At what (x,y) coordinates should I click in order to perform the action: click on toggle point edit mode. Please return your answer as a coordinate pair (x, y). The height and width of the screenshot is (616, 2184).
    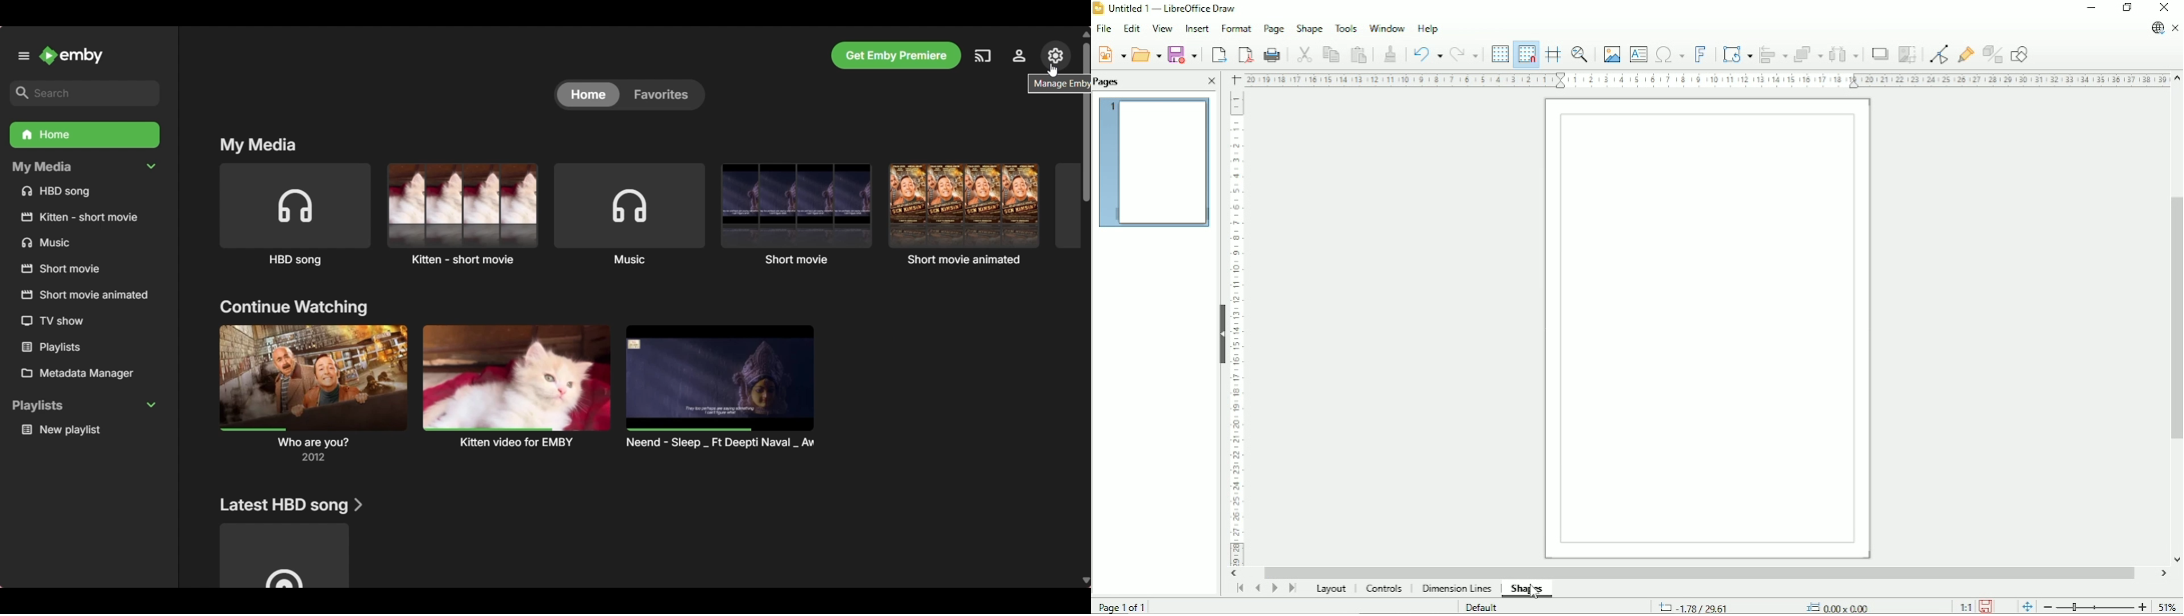
    Looking at the image, I should click on (1938, 54).